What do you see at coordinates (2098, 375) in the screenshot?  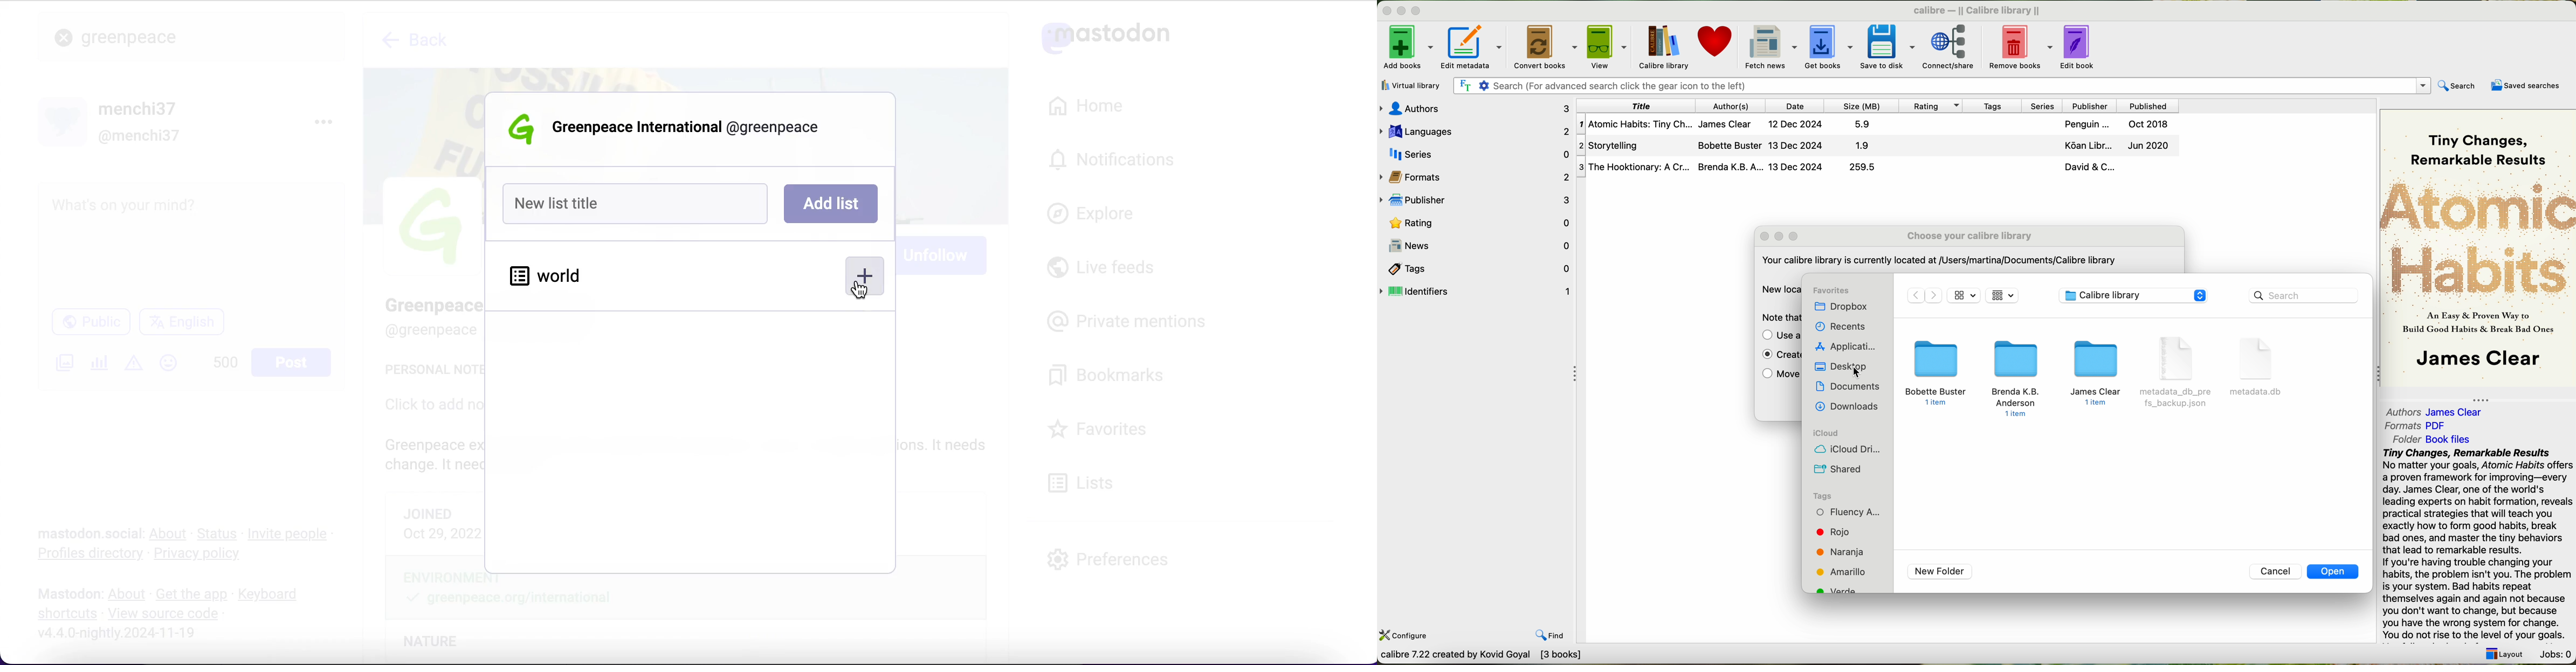 I see `folder` at bounding box center [2098, 375].